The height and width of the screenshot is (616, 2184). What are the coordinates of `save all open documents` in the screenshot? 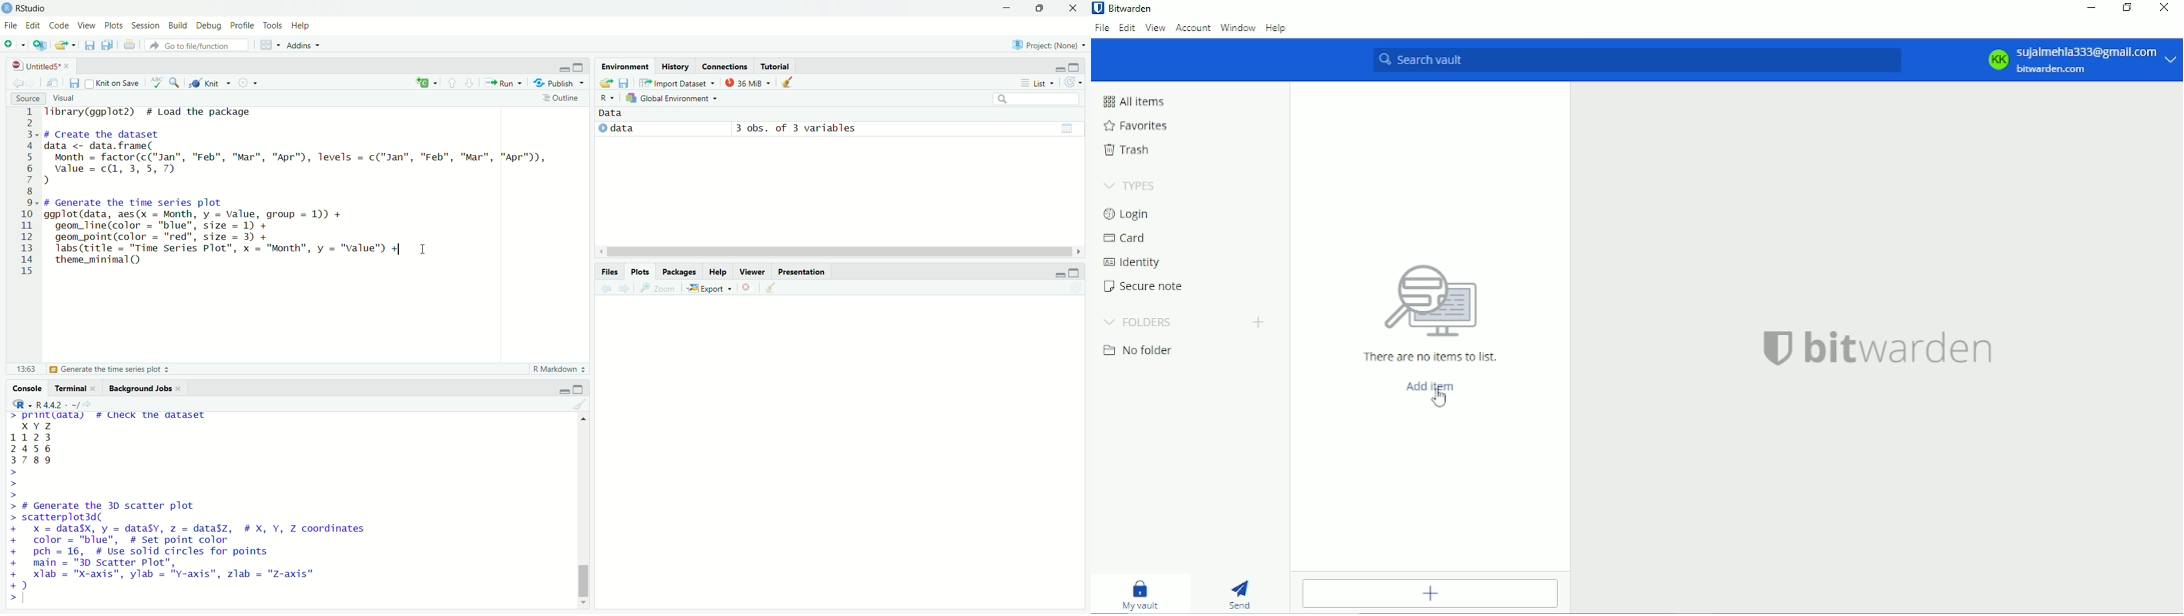 It's located at (107, 45).